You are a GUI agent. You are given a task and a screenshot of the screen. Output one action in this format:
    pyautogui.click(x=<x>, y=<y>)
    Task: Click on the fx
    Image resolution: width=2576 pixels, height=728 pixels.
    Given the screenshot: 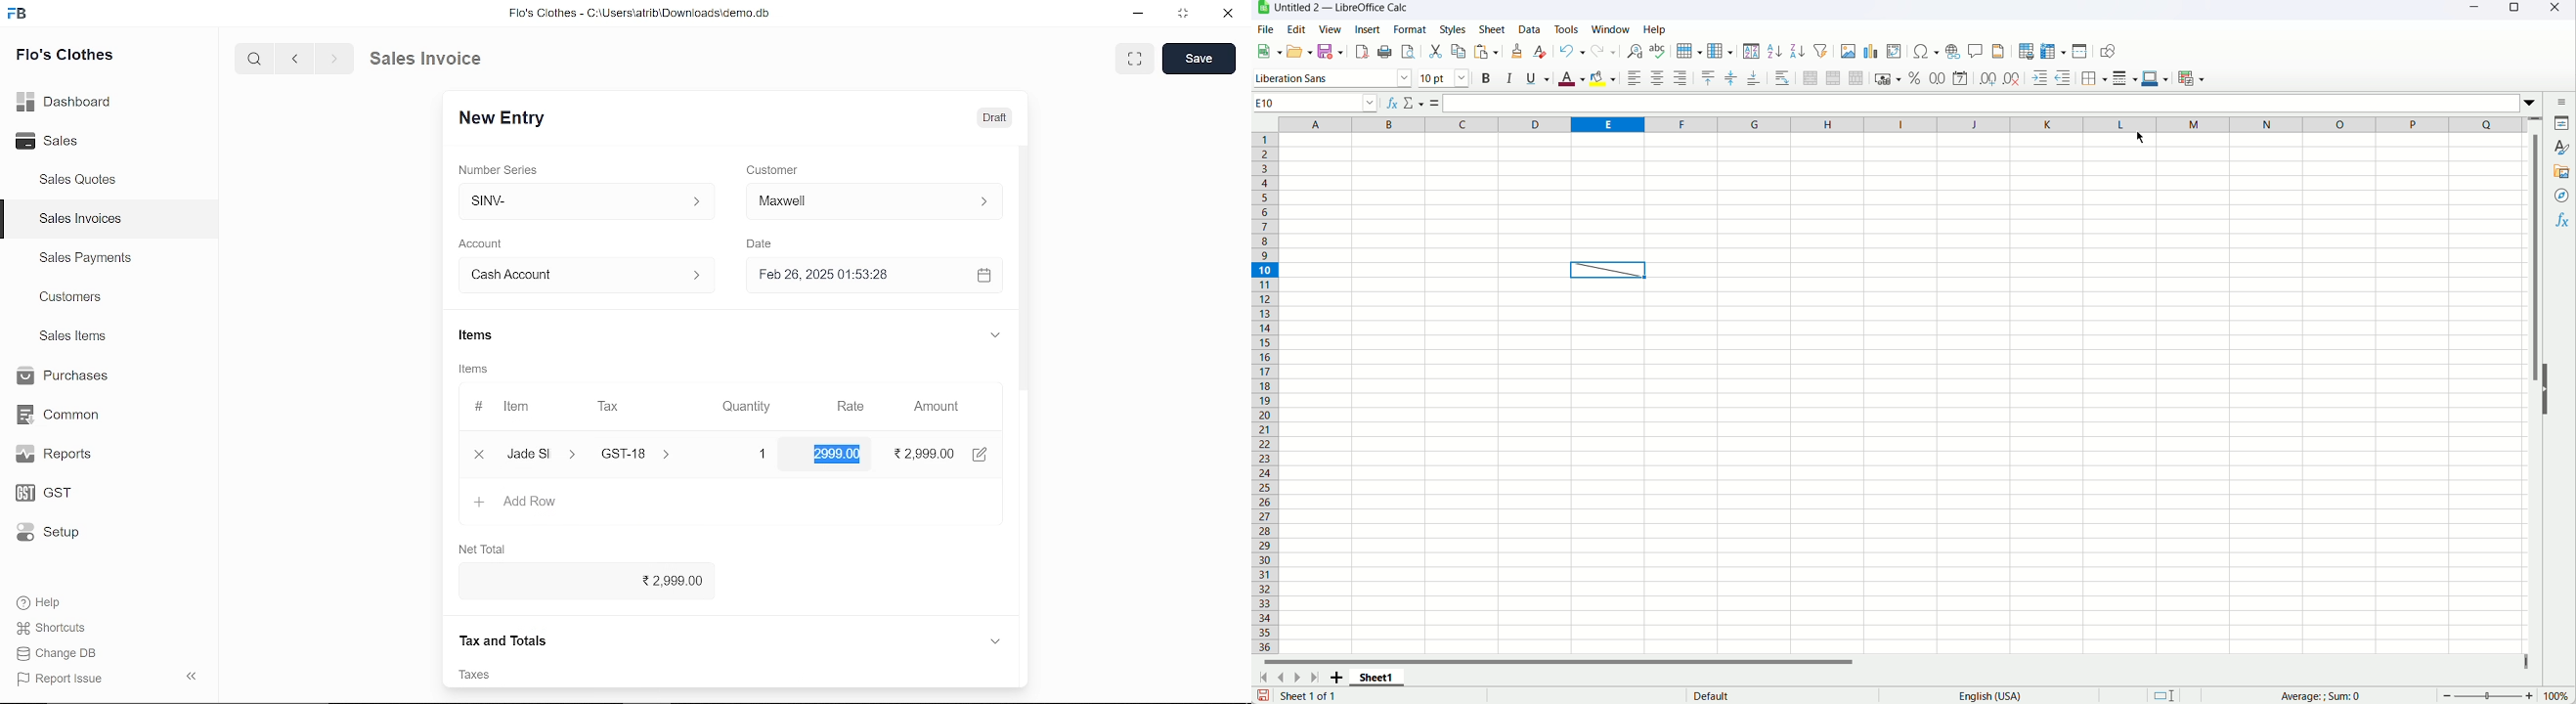 What is the action you would take?
    pyautogui.click(x=1393, y=101)
    